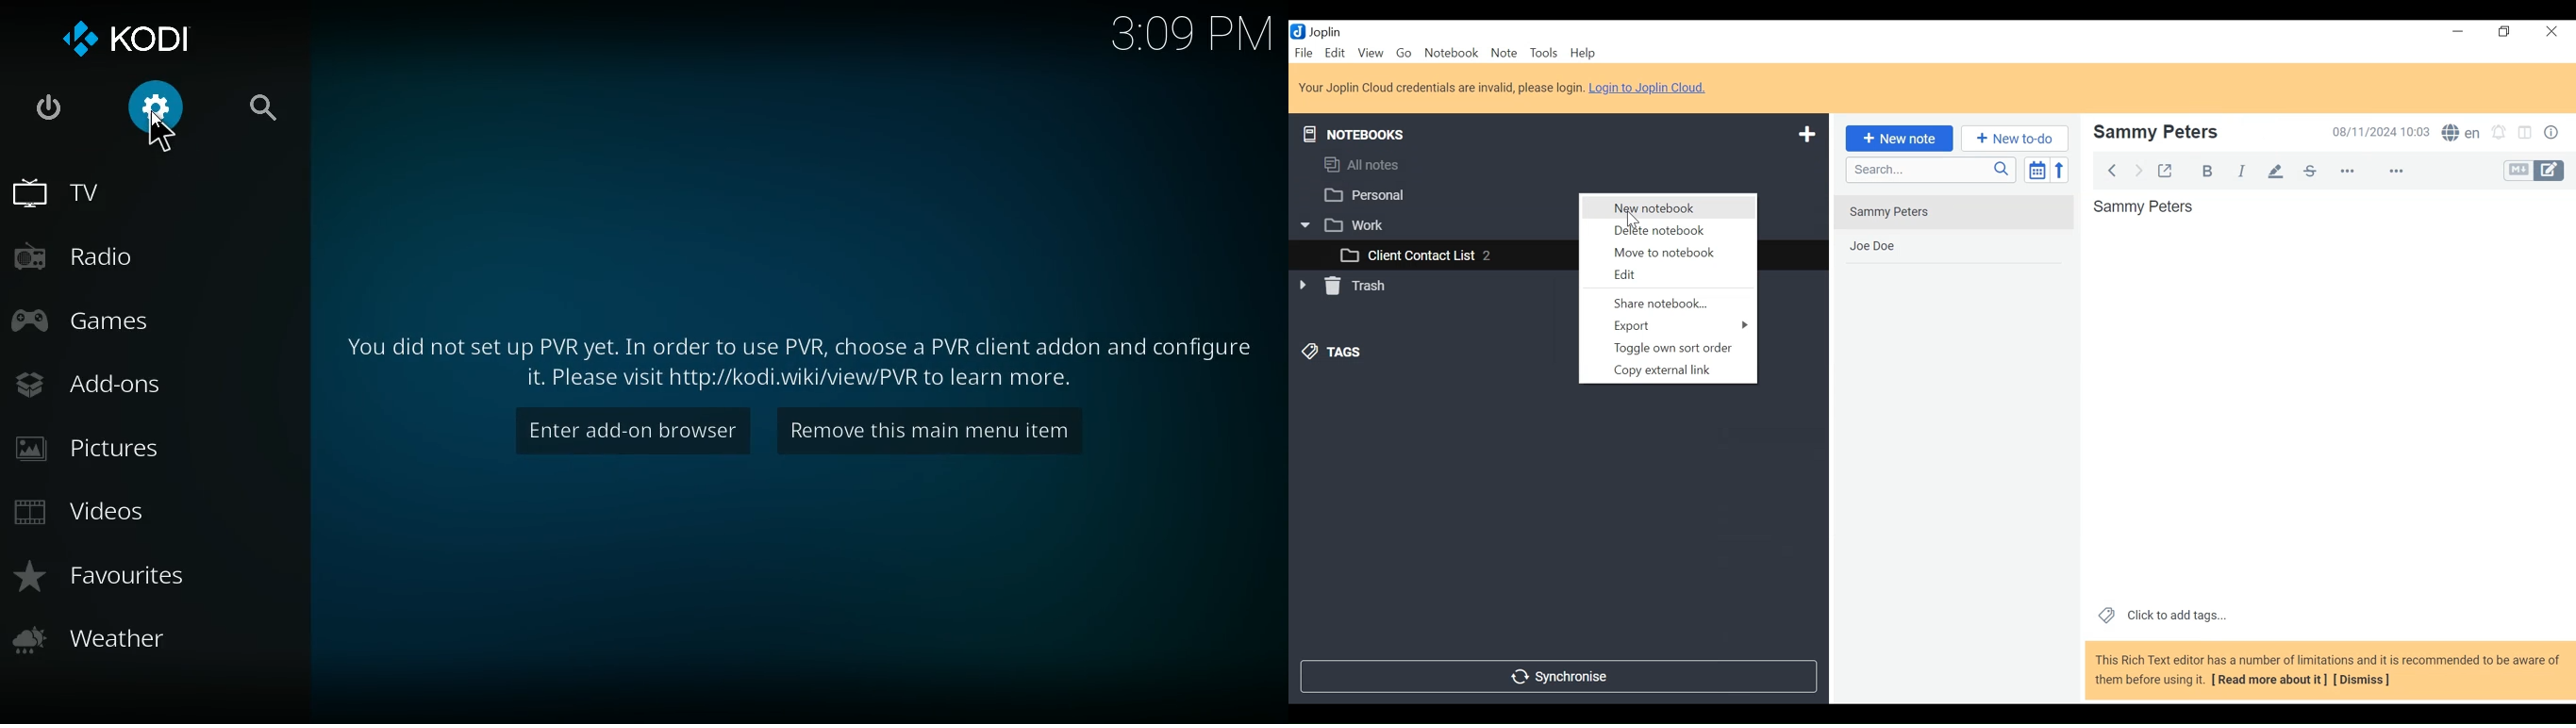 This screenshot has width=2576, height=728. What do you see at coordinates (2276, 172) in the screenshot?
I see `Highlight ` at bounding box center [2276, 172].